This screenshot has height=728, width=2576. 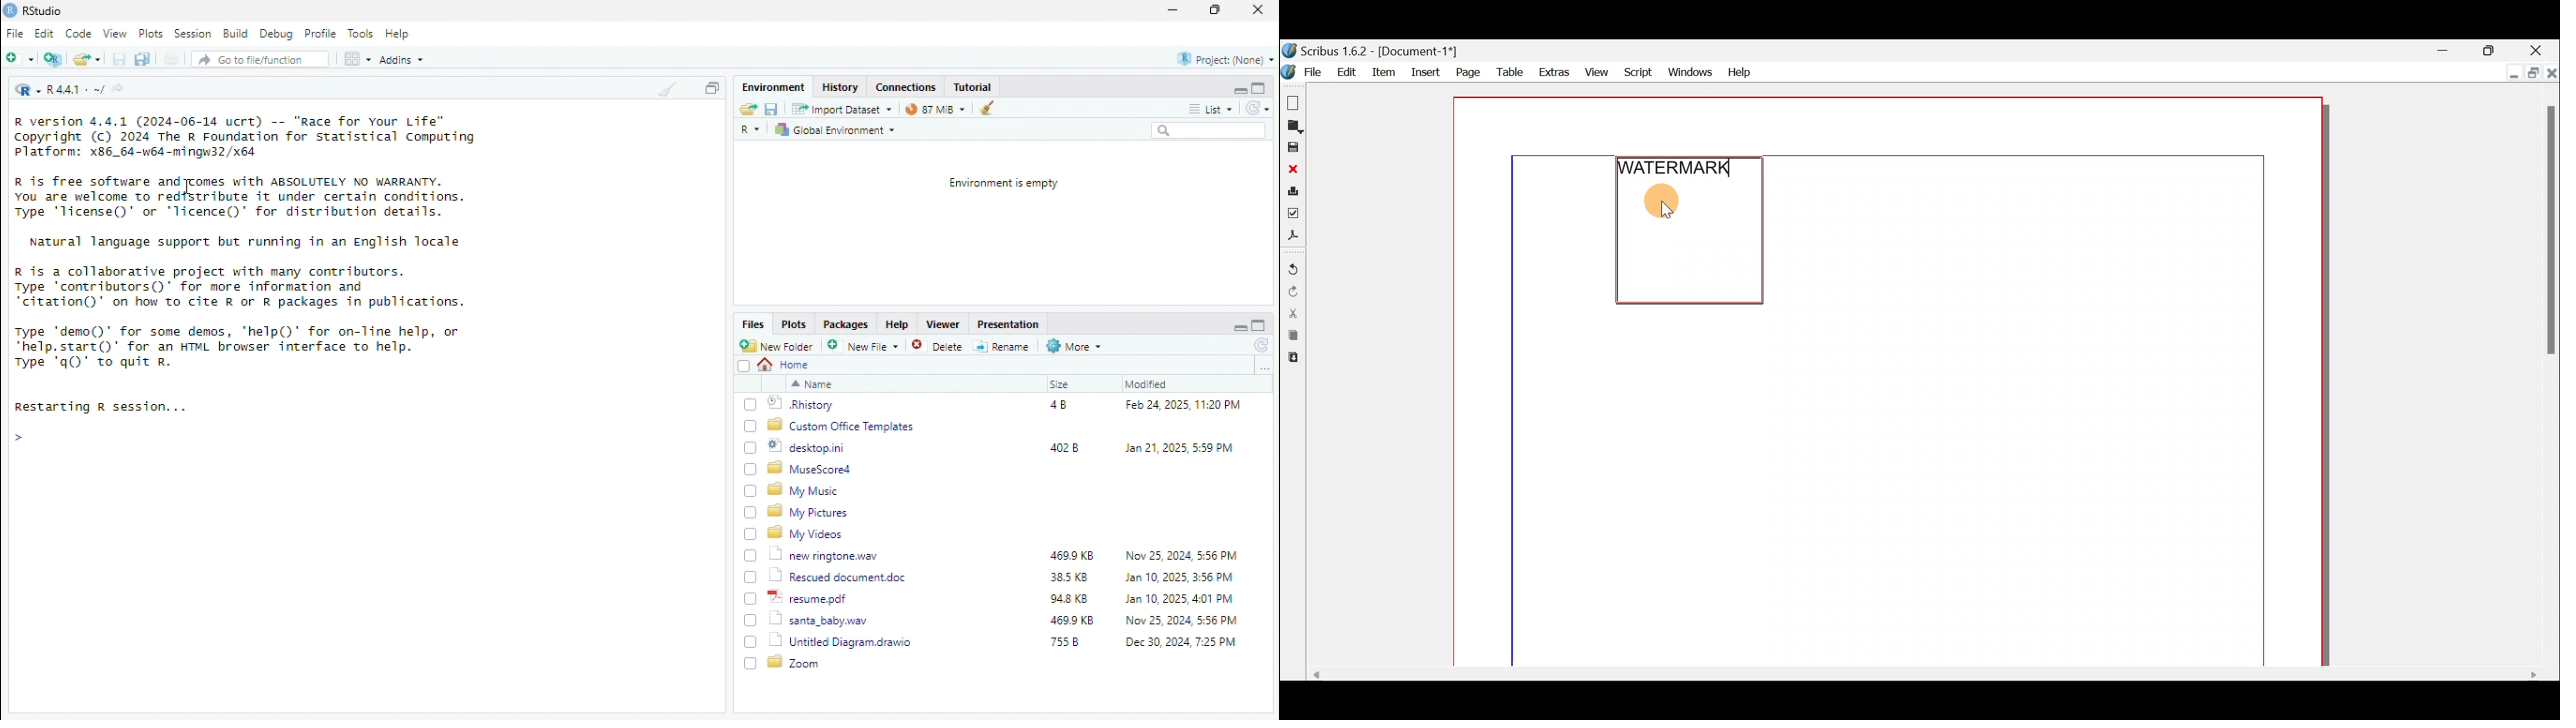 I want to click on More, so click(x=1075, y=346).